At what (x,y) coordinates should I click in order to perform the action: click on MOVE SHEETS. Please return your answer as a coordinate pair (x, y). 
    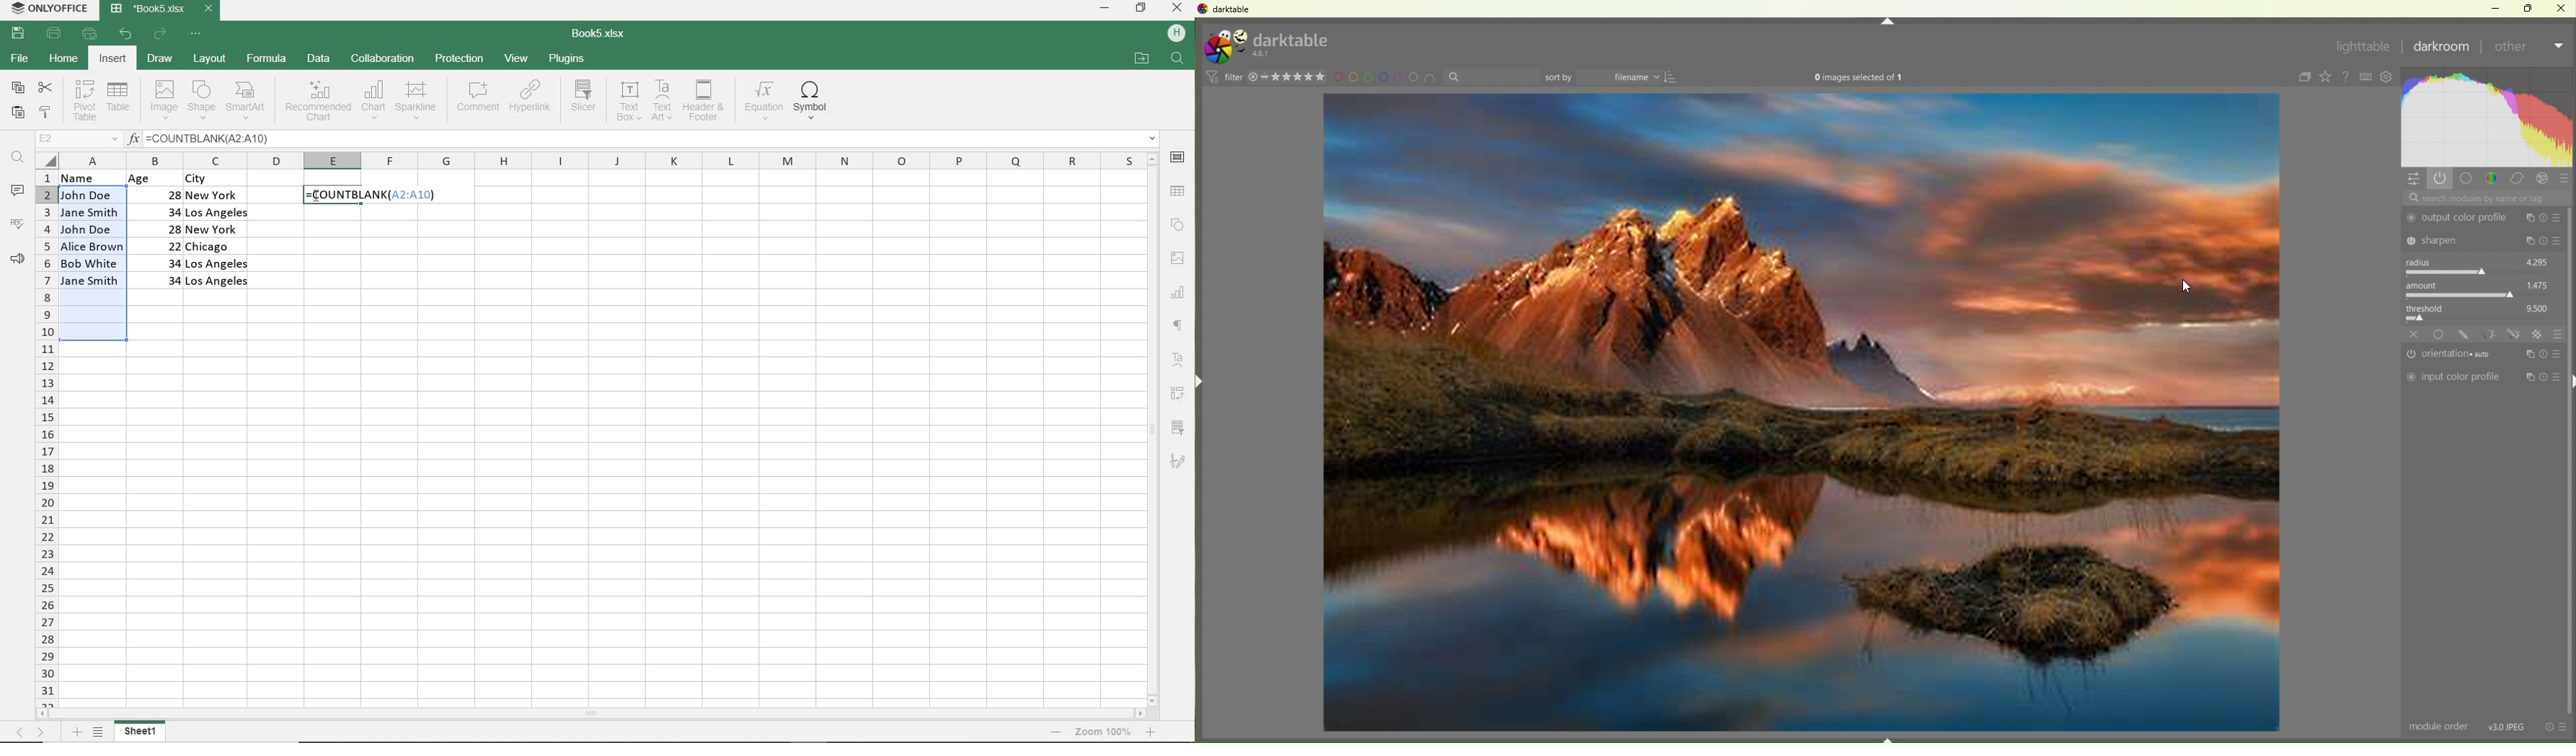
    Looking at the image, I should click on (32, 732).